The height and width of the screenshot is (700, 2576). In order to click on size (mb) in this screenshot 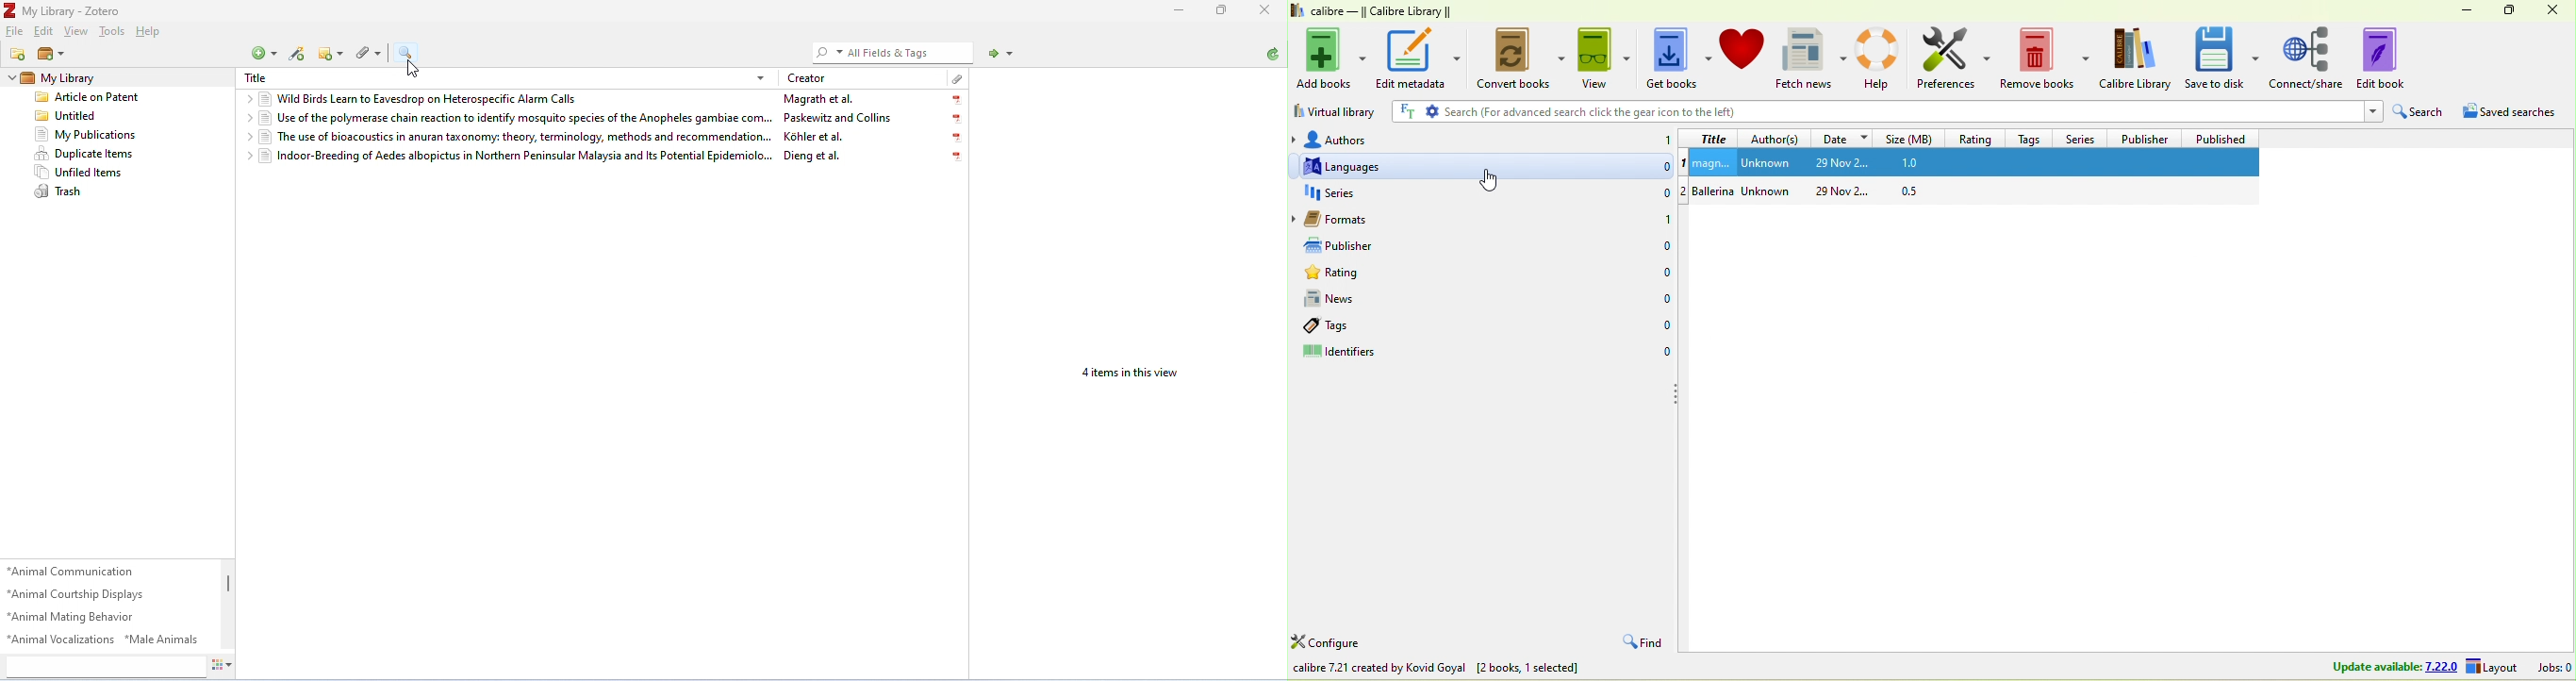, I will do `click(1905, 138)`.